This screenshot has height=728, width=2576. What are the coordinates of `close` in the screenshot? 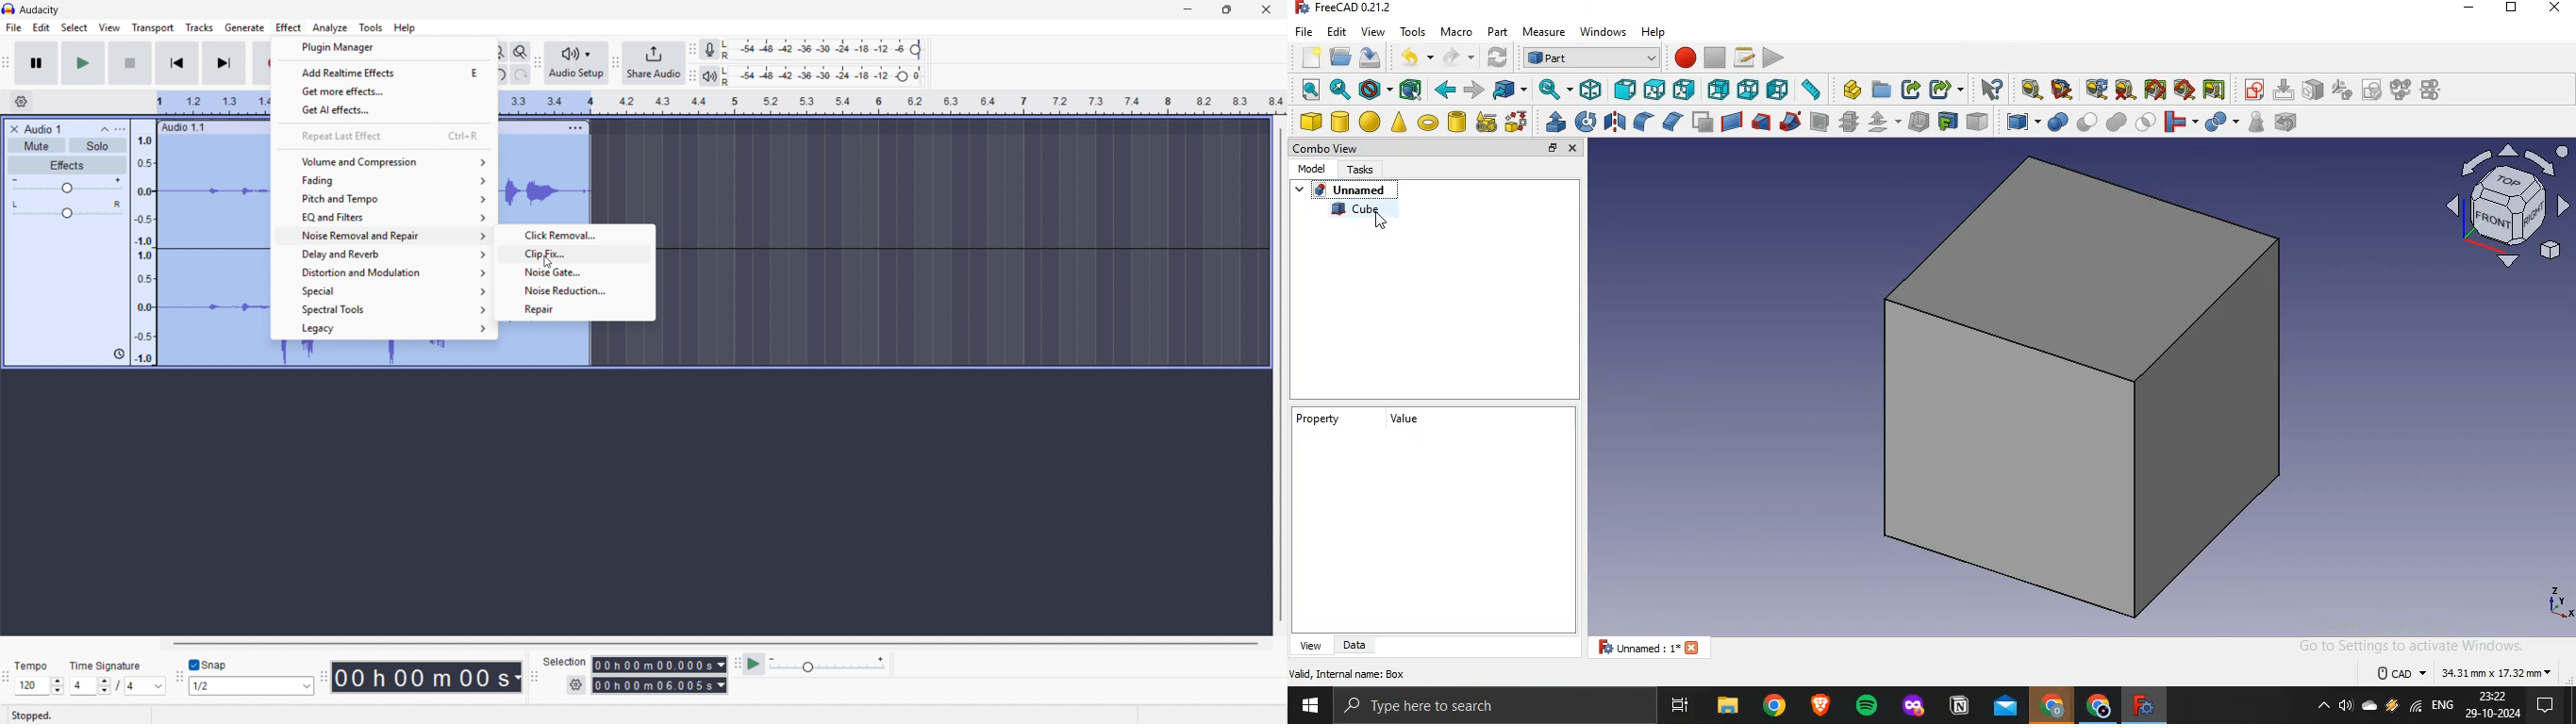 It's located at (1574, 149).